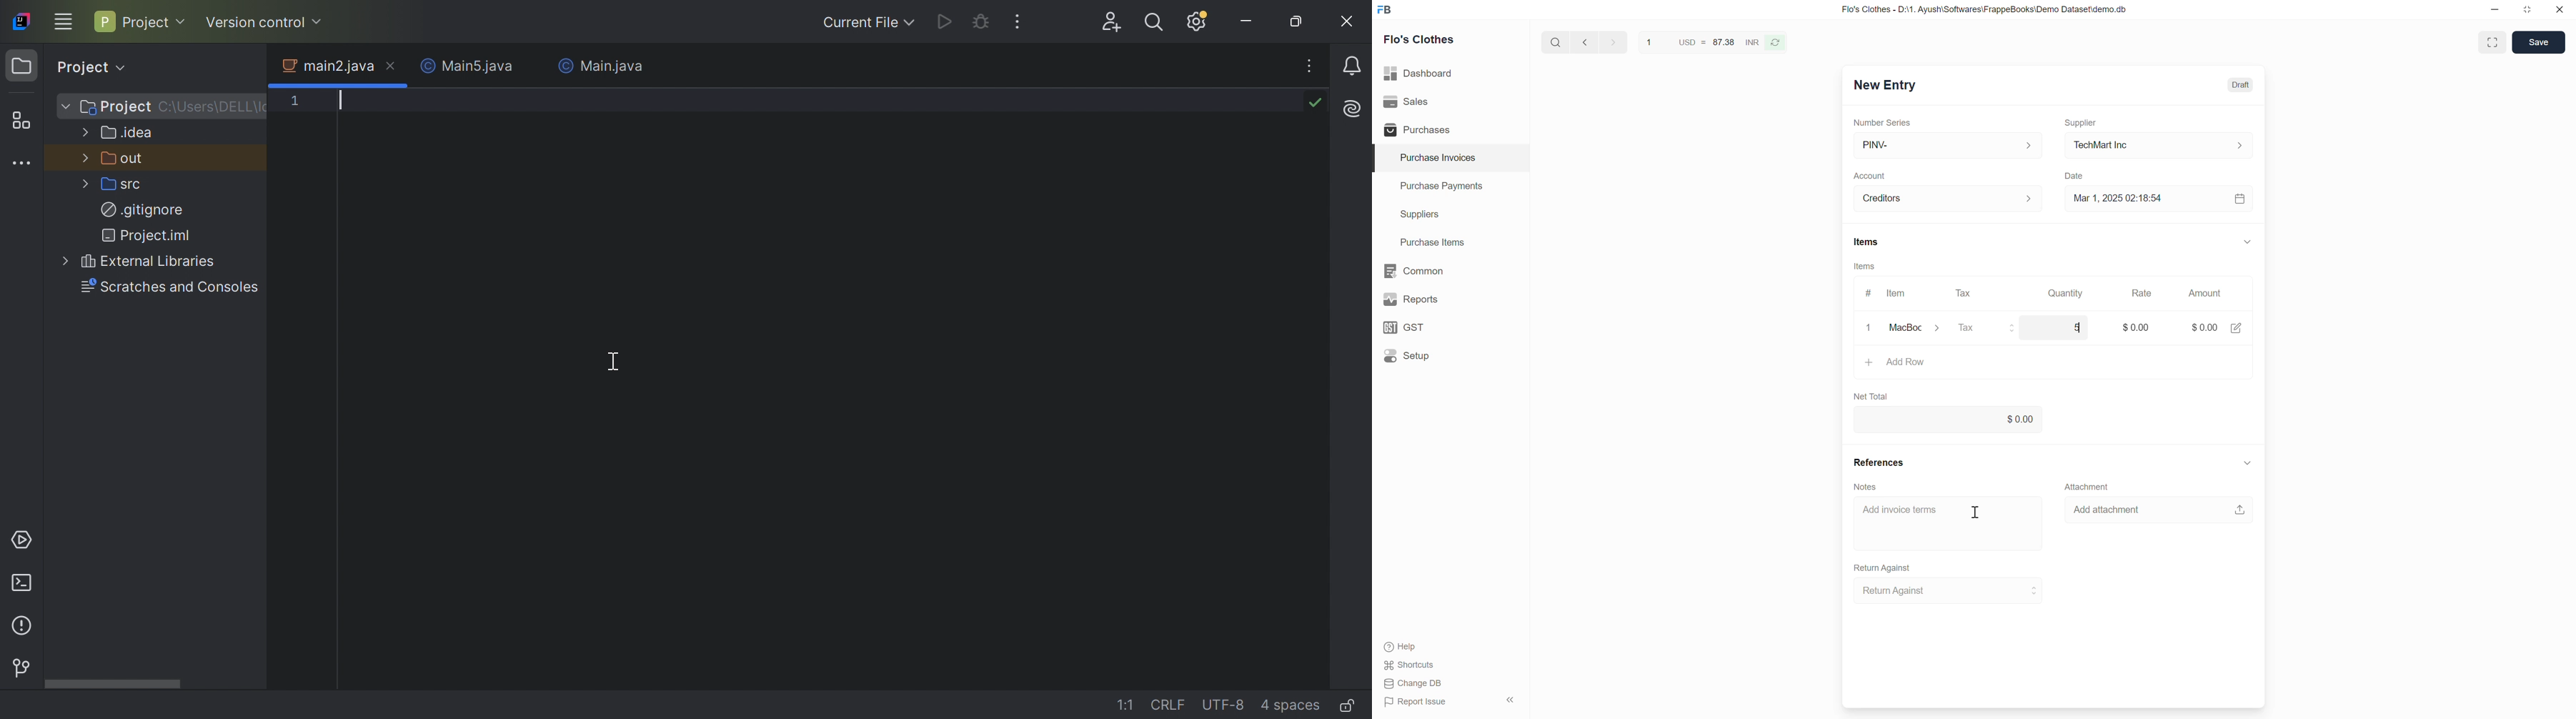  I want to click on Collapse, so click(2247, 241).